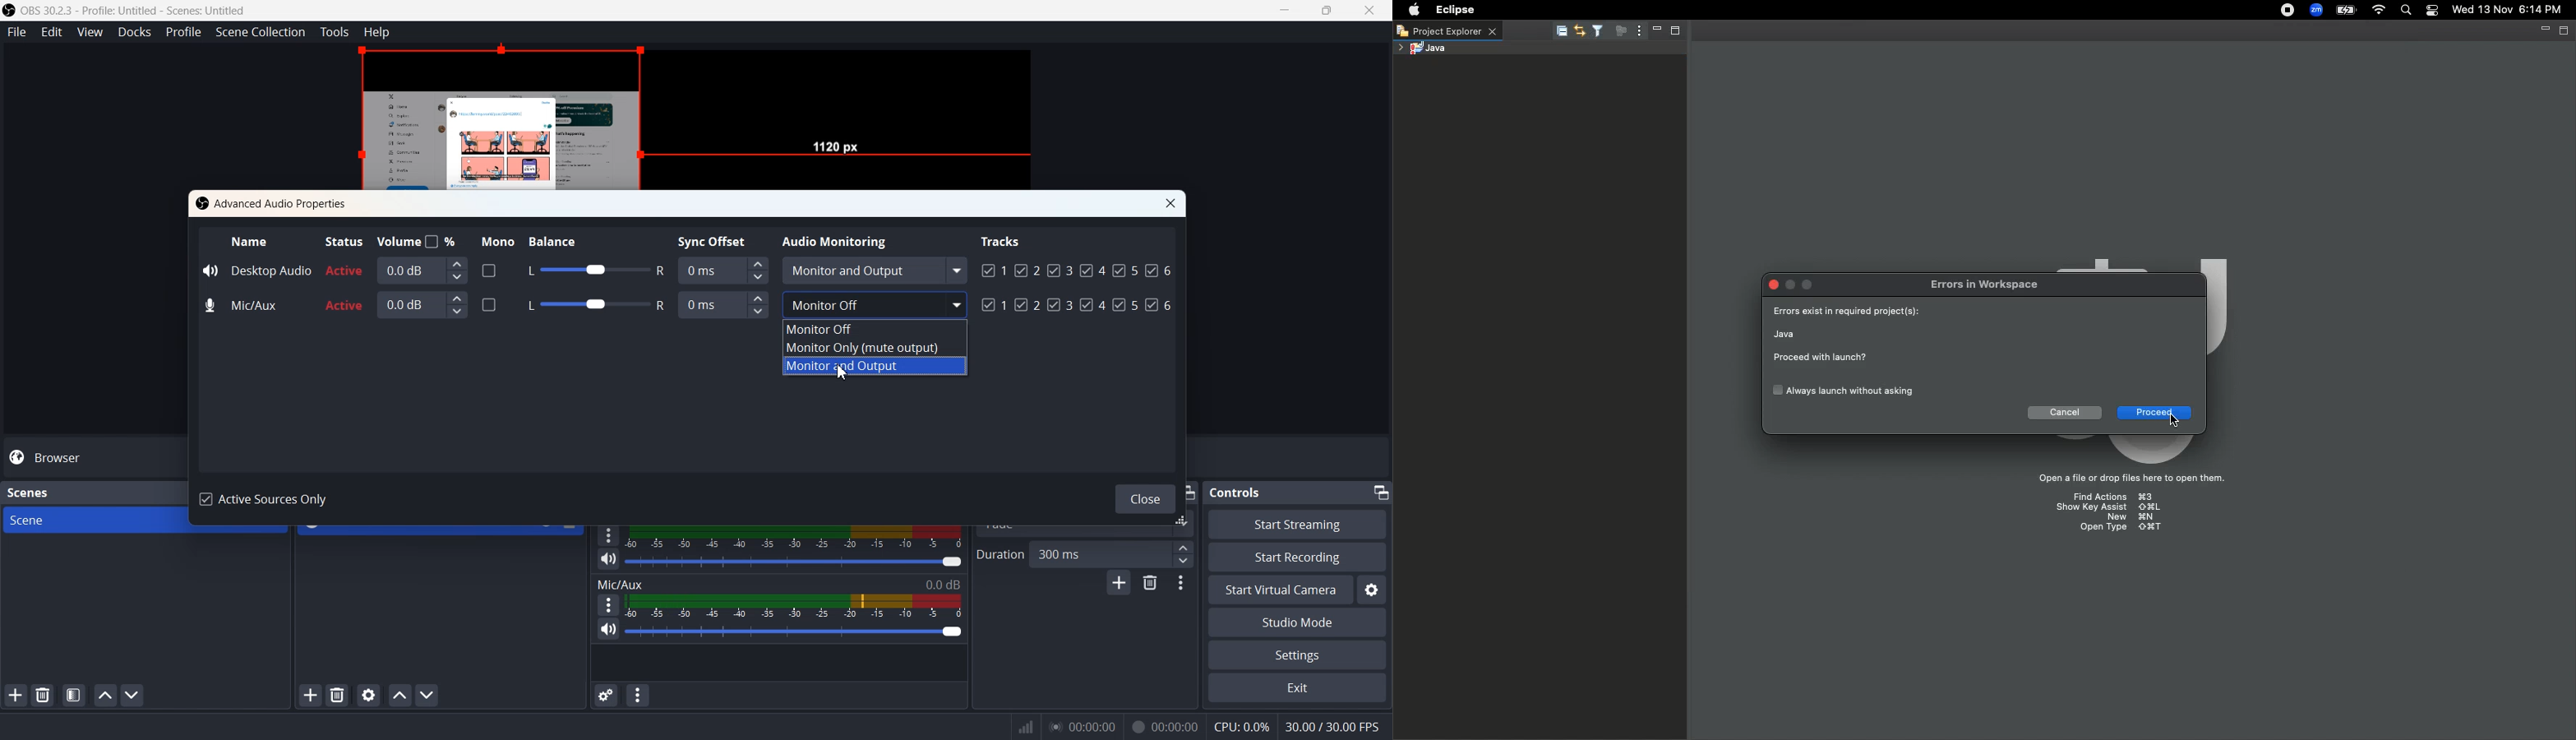 The height and width of the screenshot is (756, 2576). What do you see at coordinates (17, 33) in the screenshot?
I see `File` at bounding box center [17, 33].